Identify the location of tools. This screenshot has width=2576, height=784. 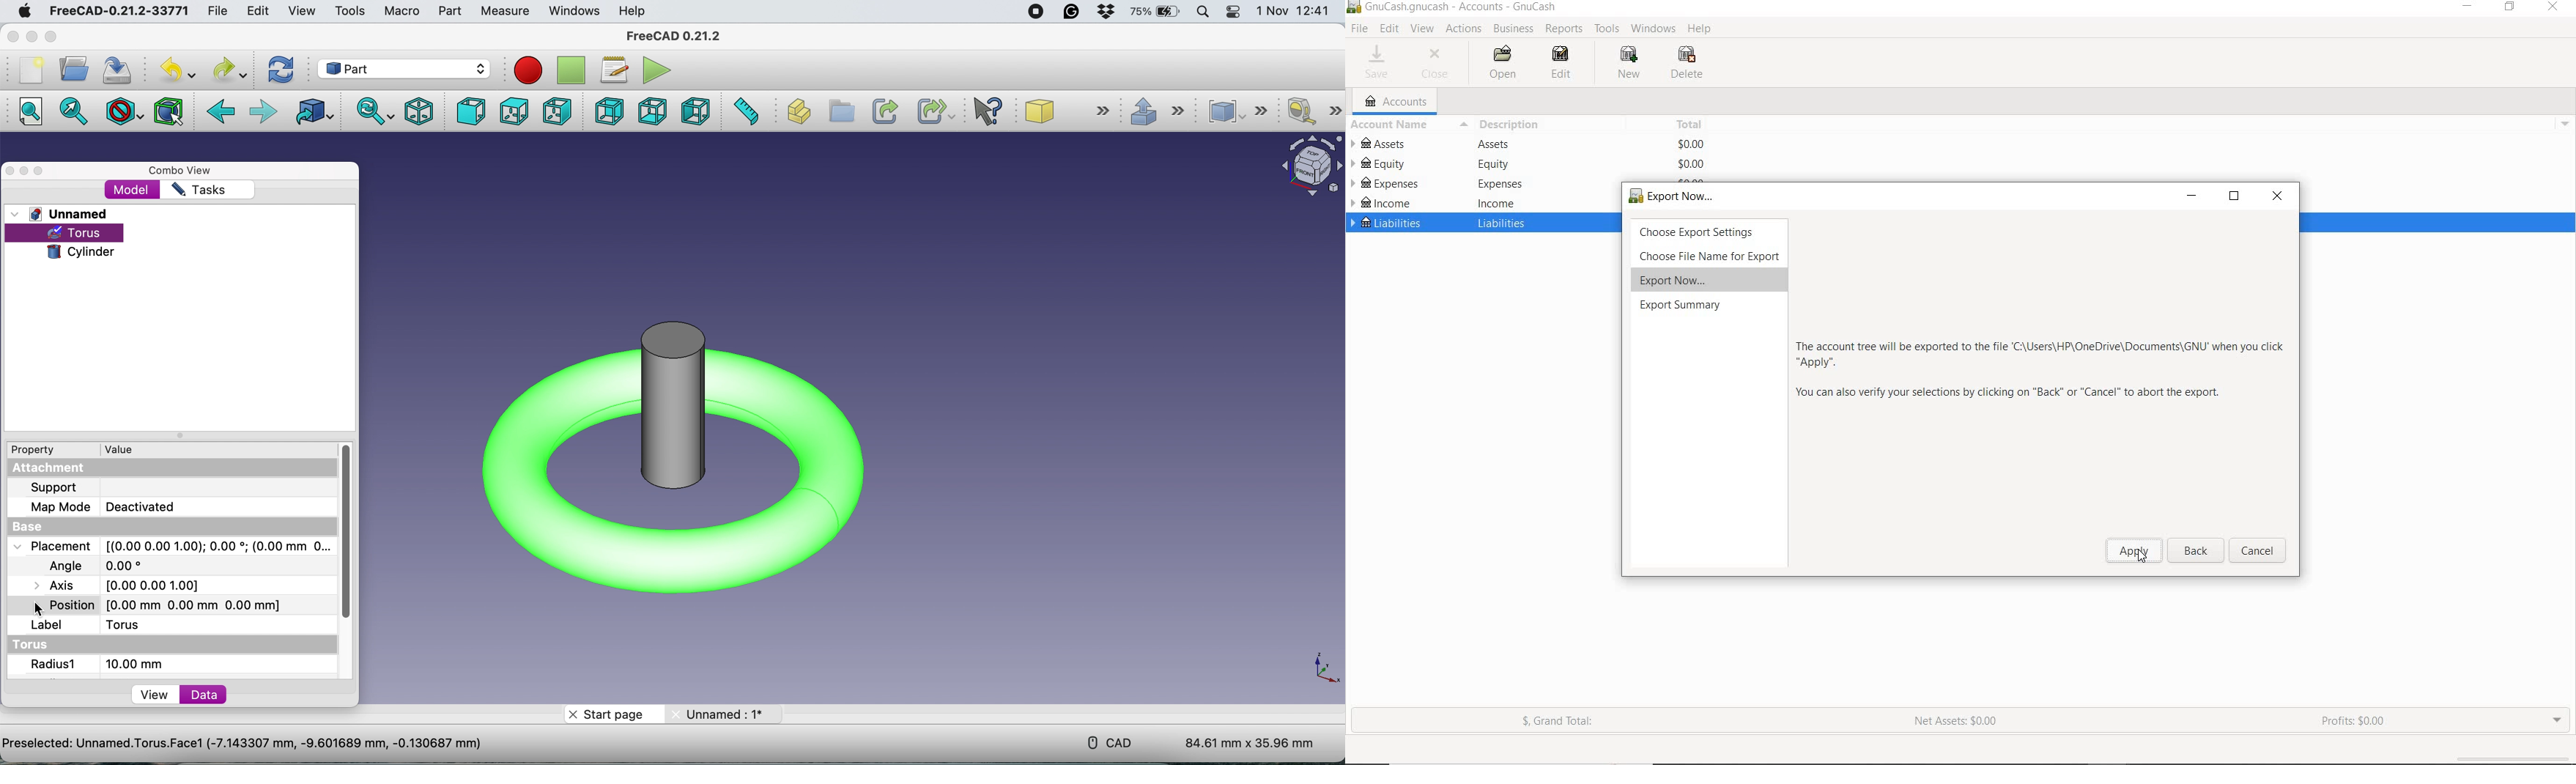
(350, 12).